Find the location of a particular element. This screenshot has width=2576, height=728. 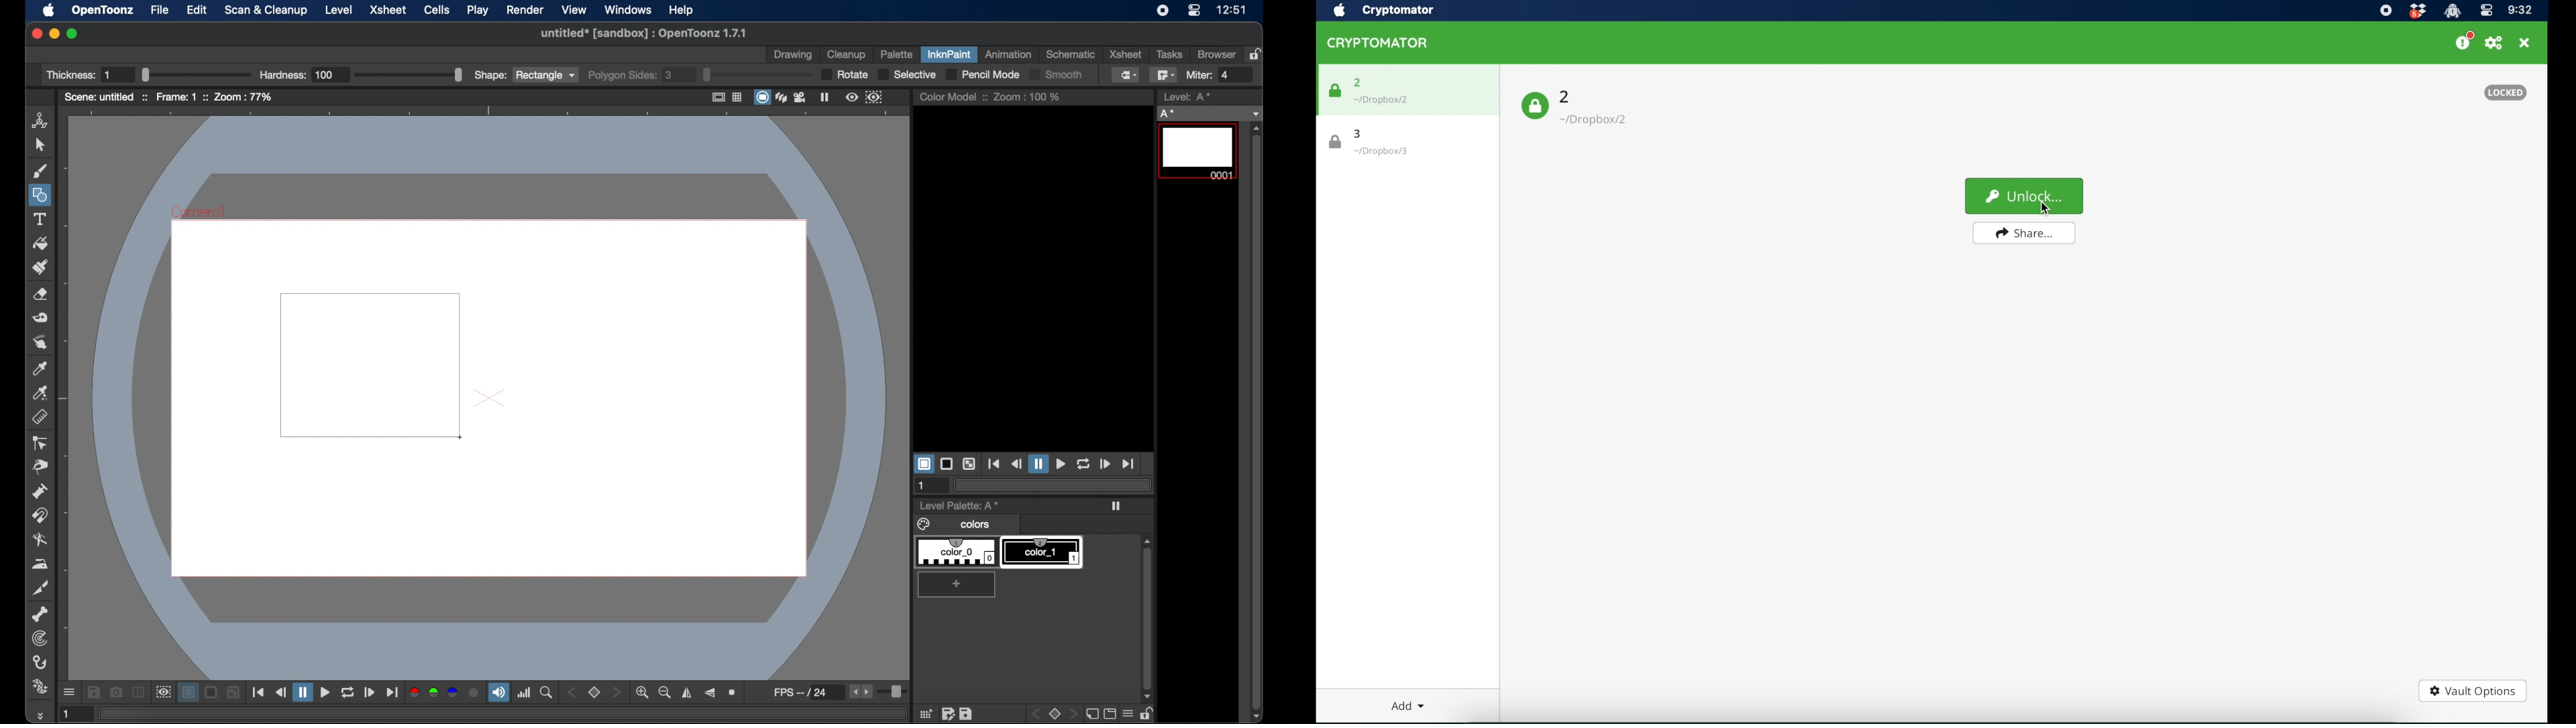

scan and cleanup is located at coordinates (267, 10).